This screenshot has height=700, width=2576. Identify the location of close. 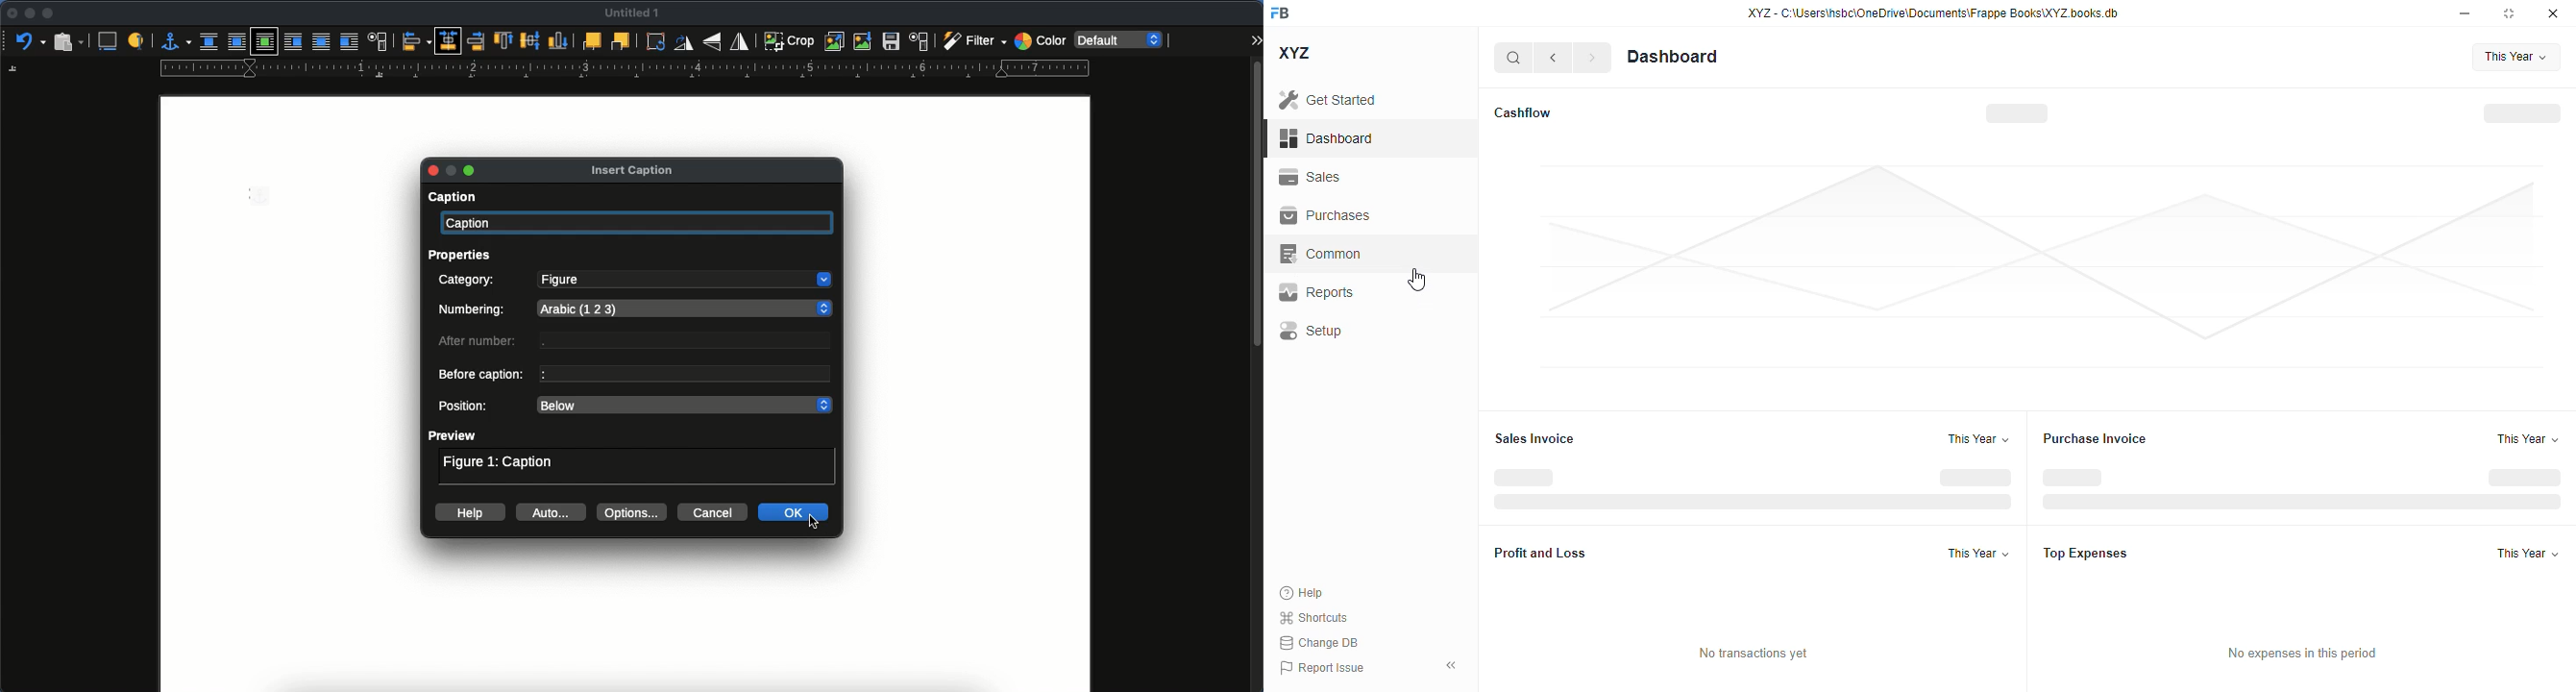
(11, 14).